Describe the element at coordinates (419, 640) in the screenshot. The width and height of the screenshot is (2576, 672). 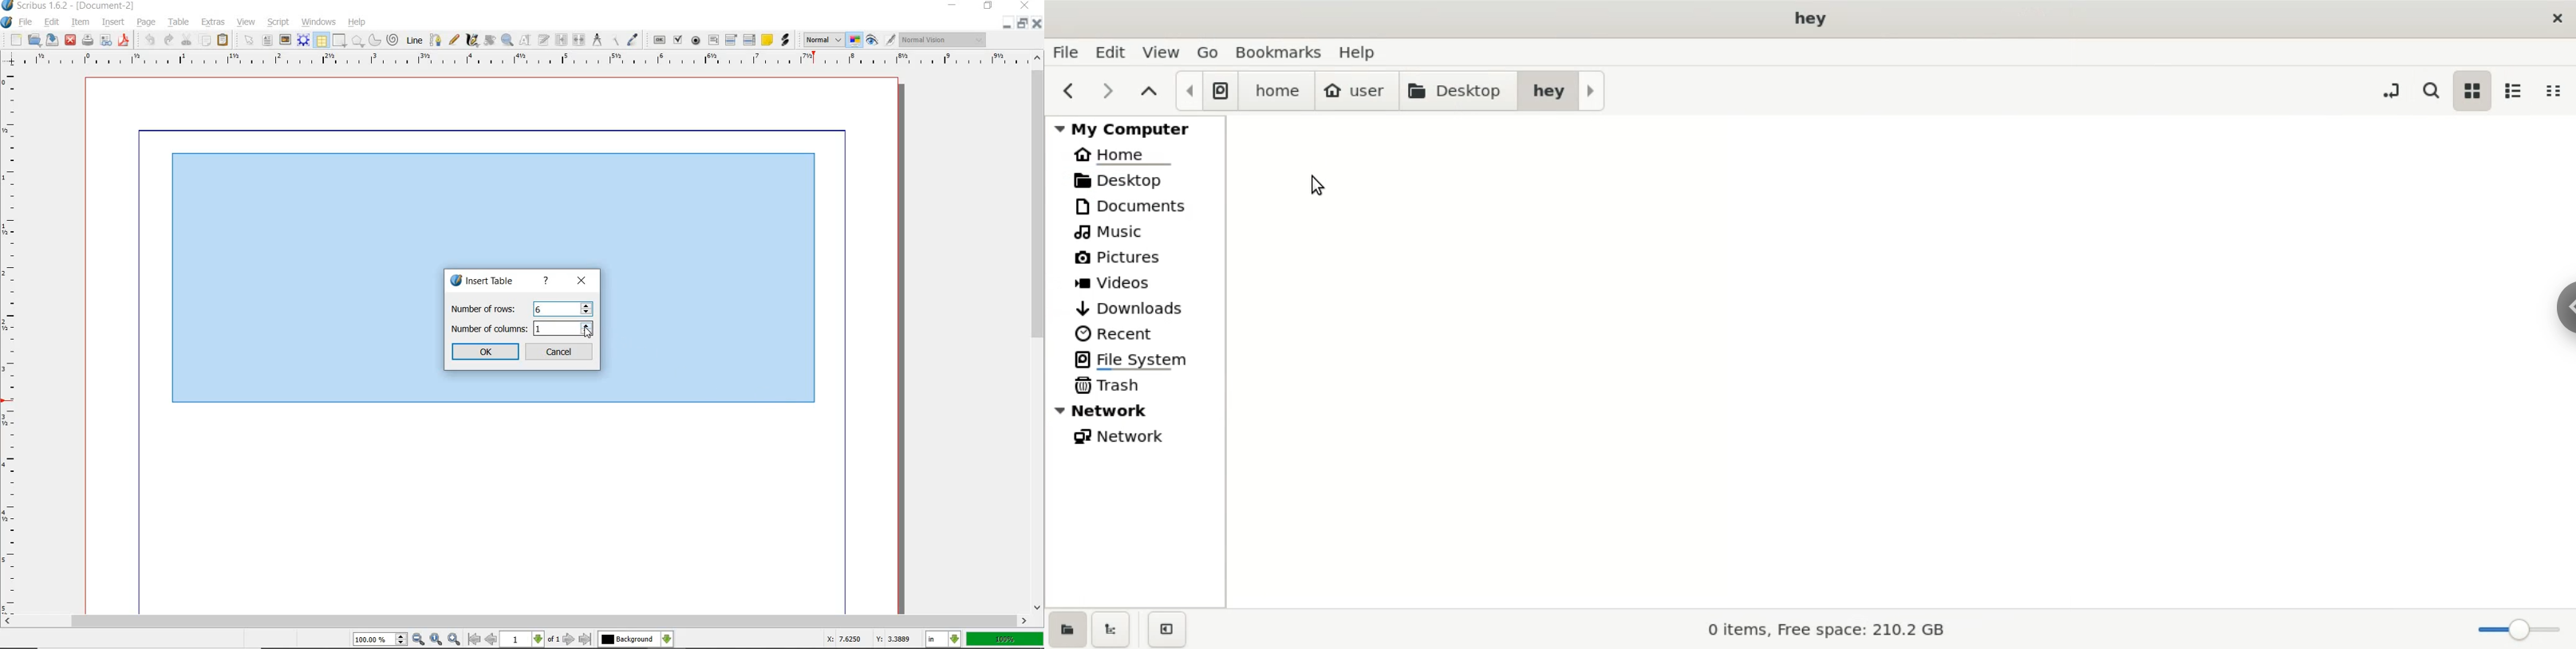
I see `zoom out` at that location.